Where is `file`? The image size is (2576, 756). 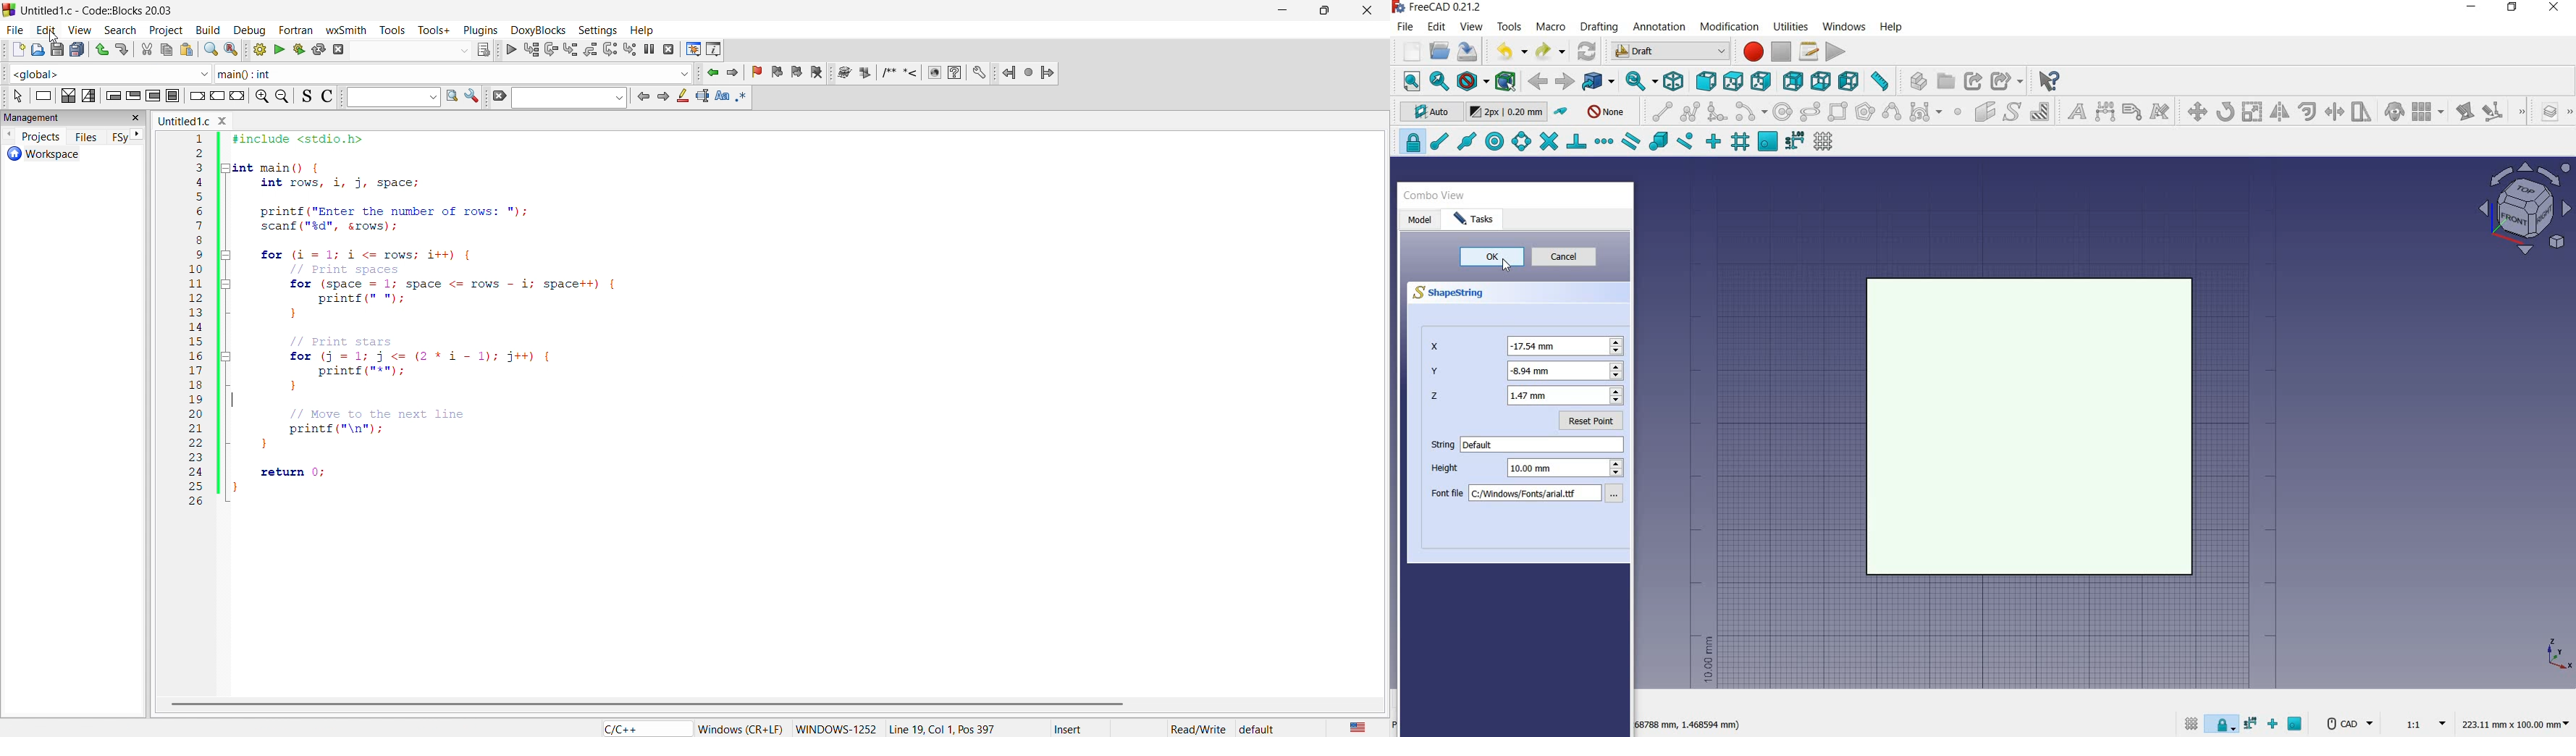 file is located at coordinates (13, 28).